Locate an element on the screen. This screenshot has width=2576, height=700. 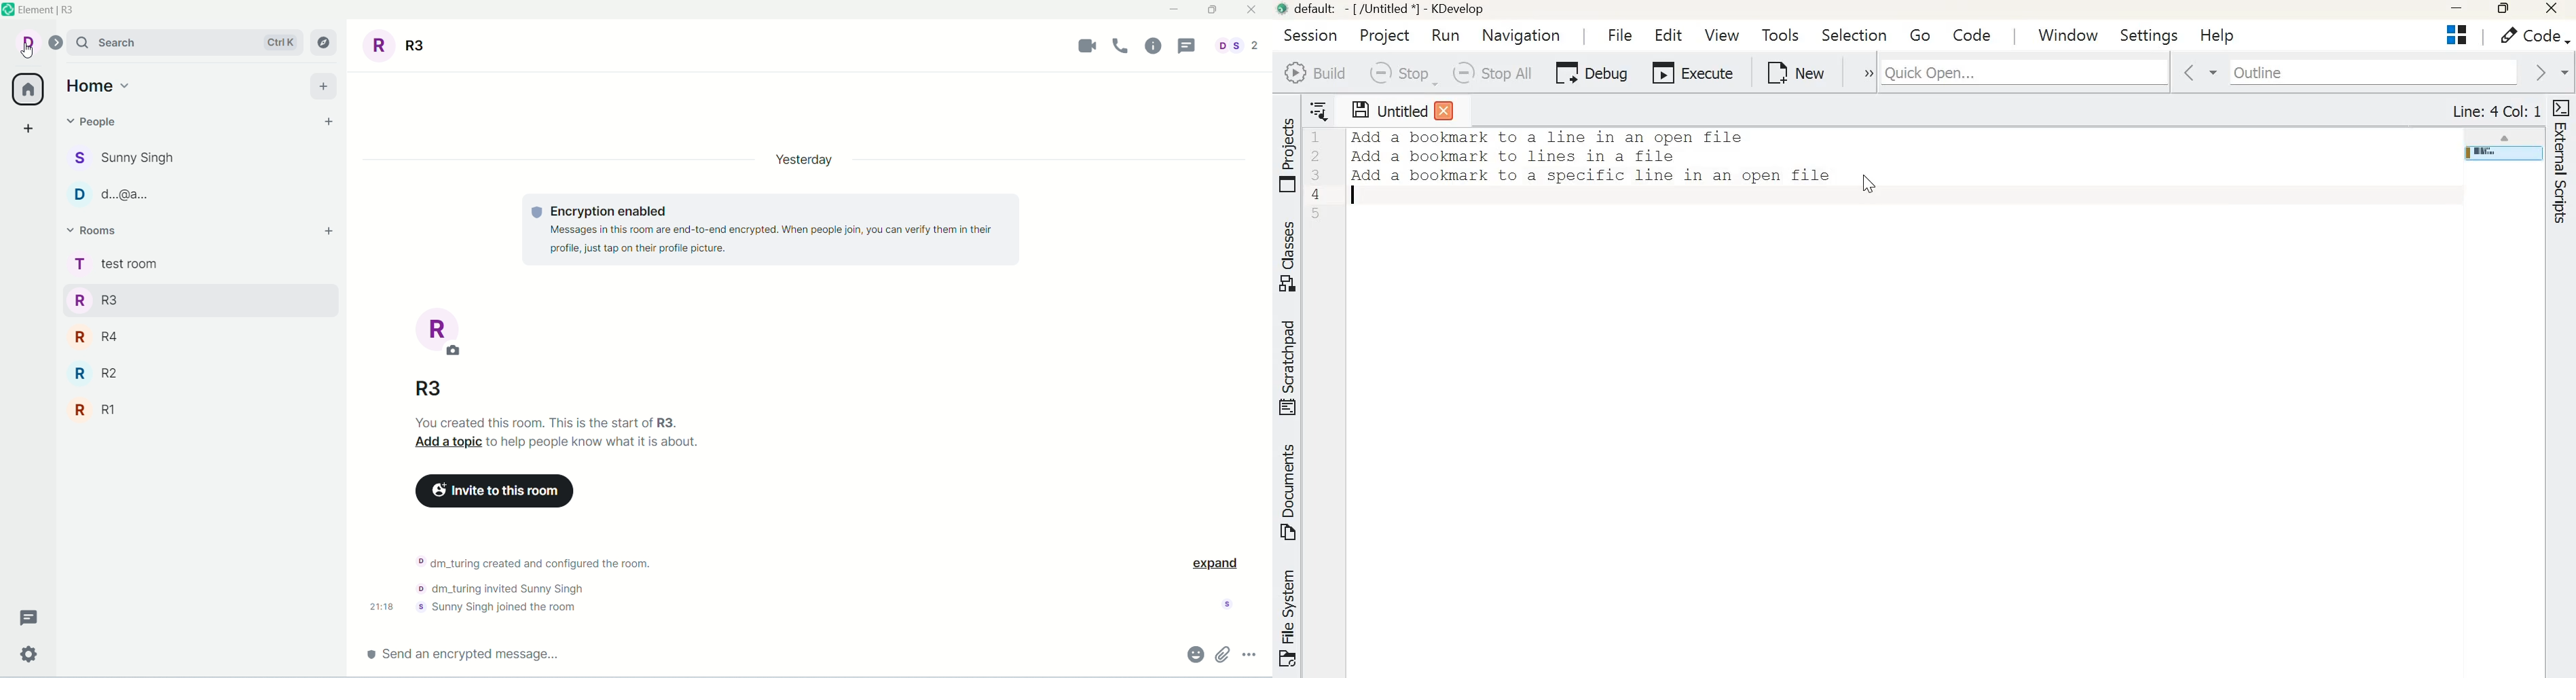
Maximize is located at coordinates (2506, 10).